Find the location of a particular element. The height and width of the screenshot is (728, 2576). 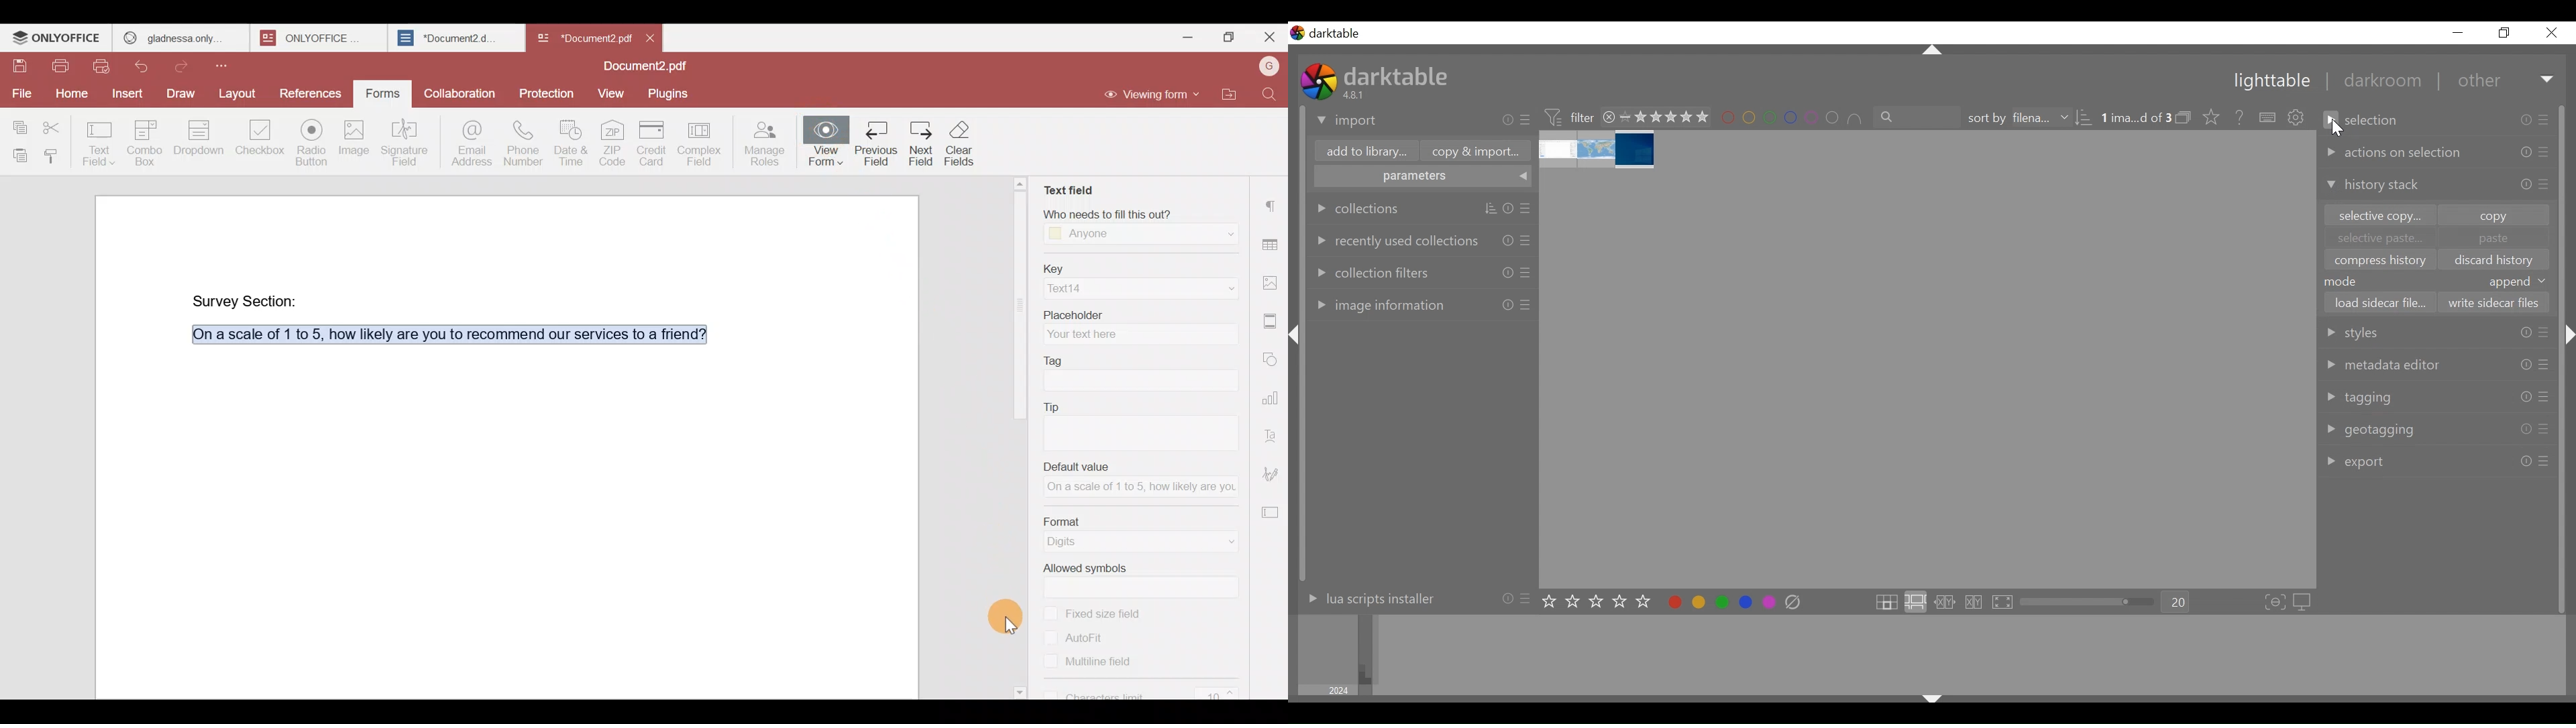

Open file location is located at coordinates (1235, 95).